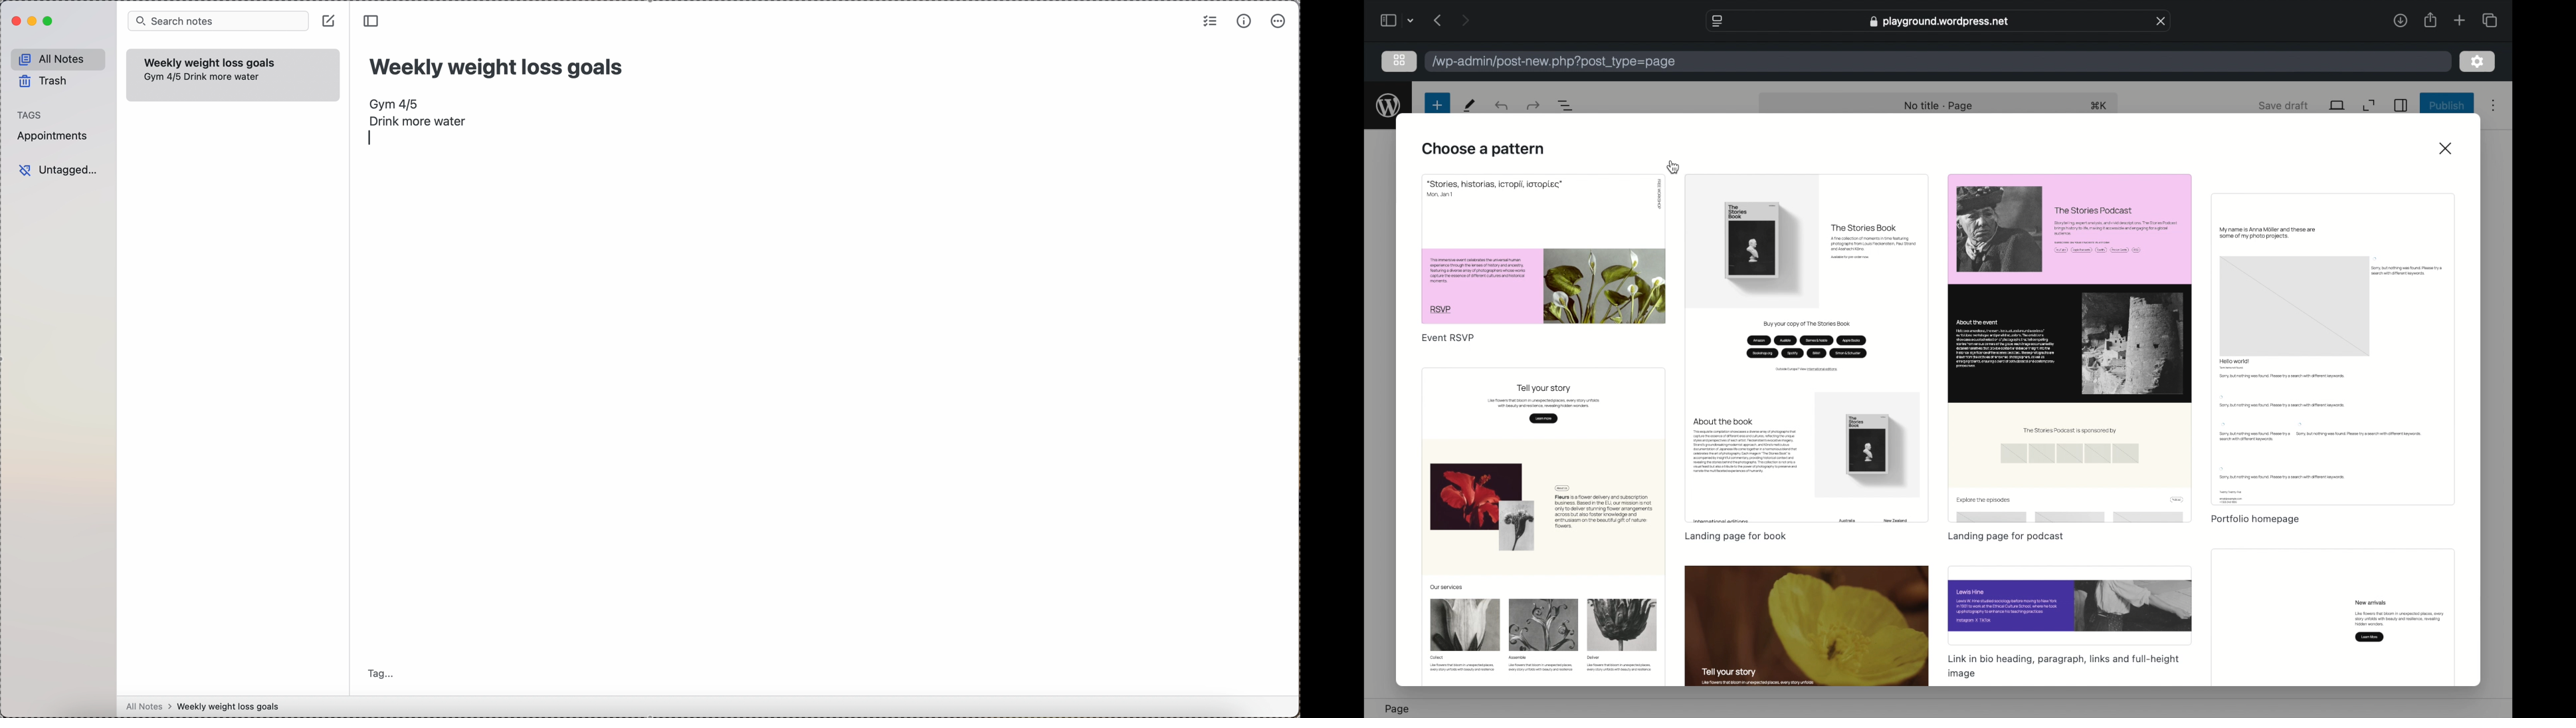 This screenshot has height=728, width=2576. Describe the element at coordinates (418, 121) in the screenshot. I see `drink more water` at that location.